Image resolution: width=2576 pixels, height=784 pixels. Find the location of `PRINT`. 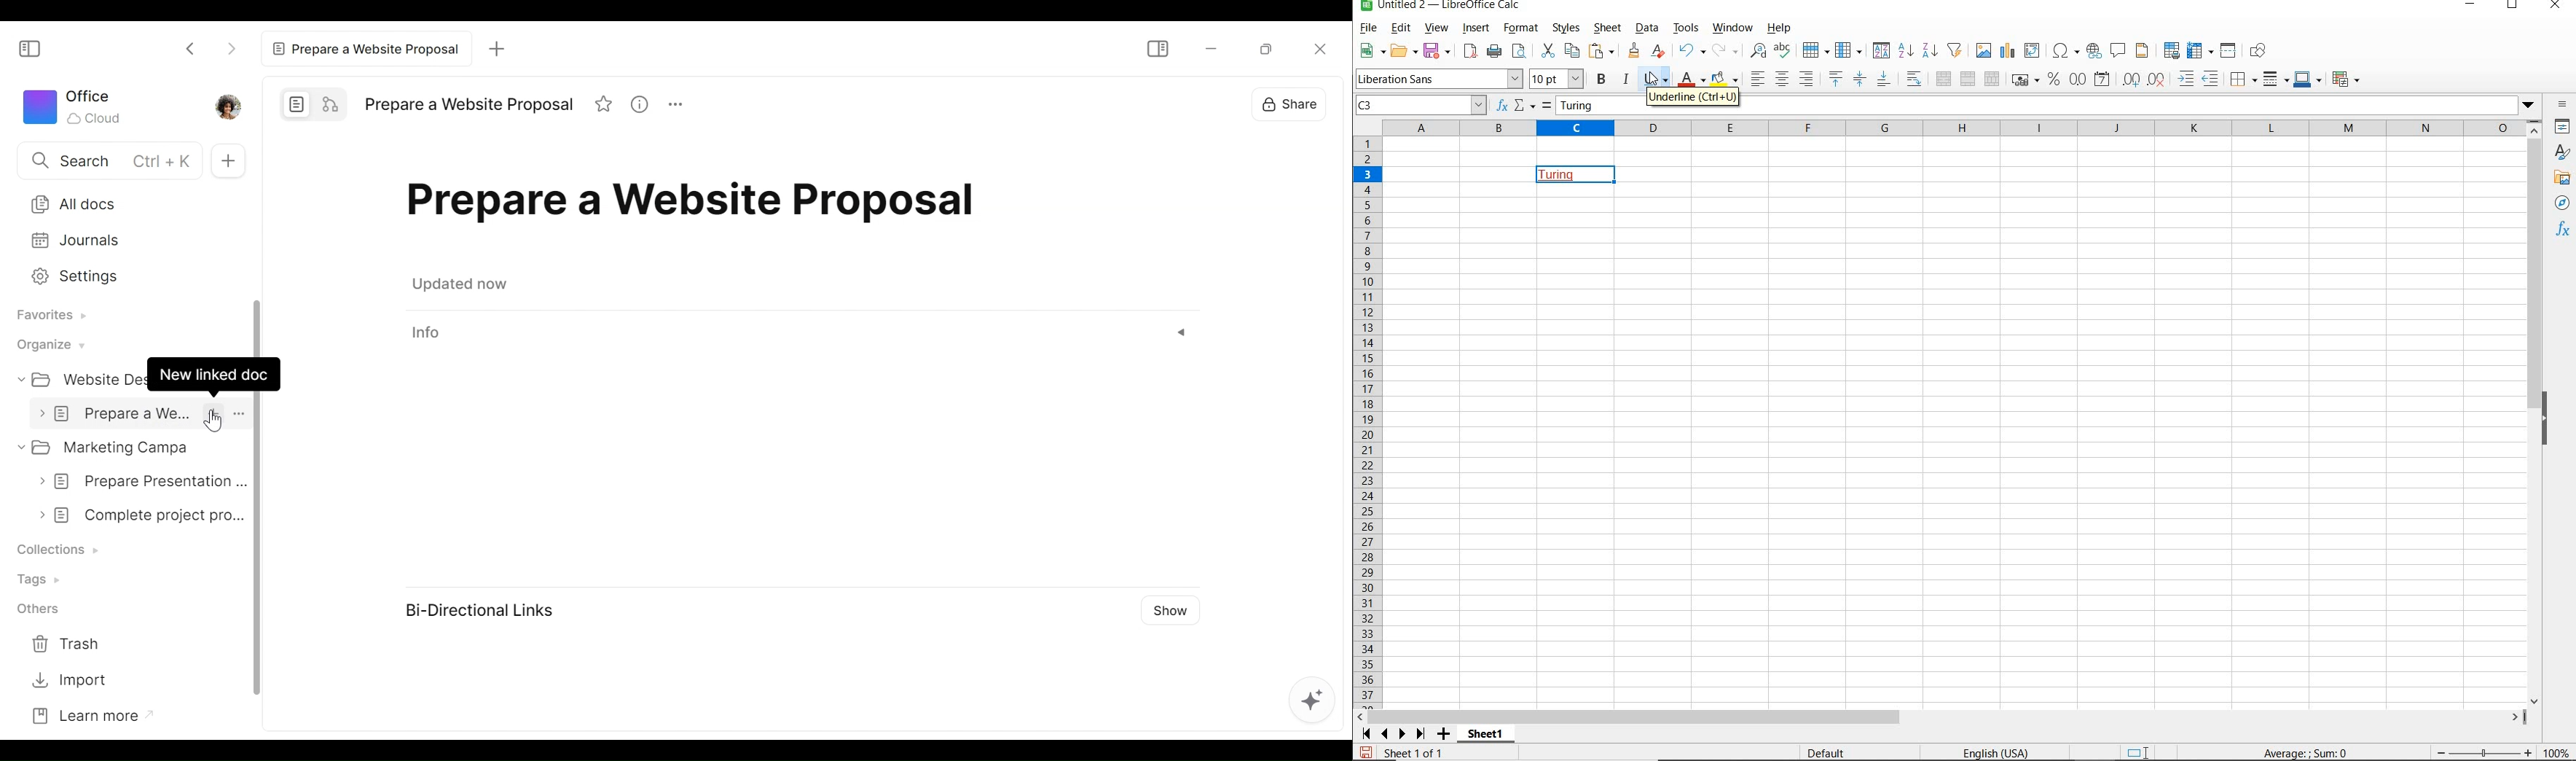

PRINT is located at coordinates (1496, 51).